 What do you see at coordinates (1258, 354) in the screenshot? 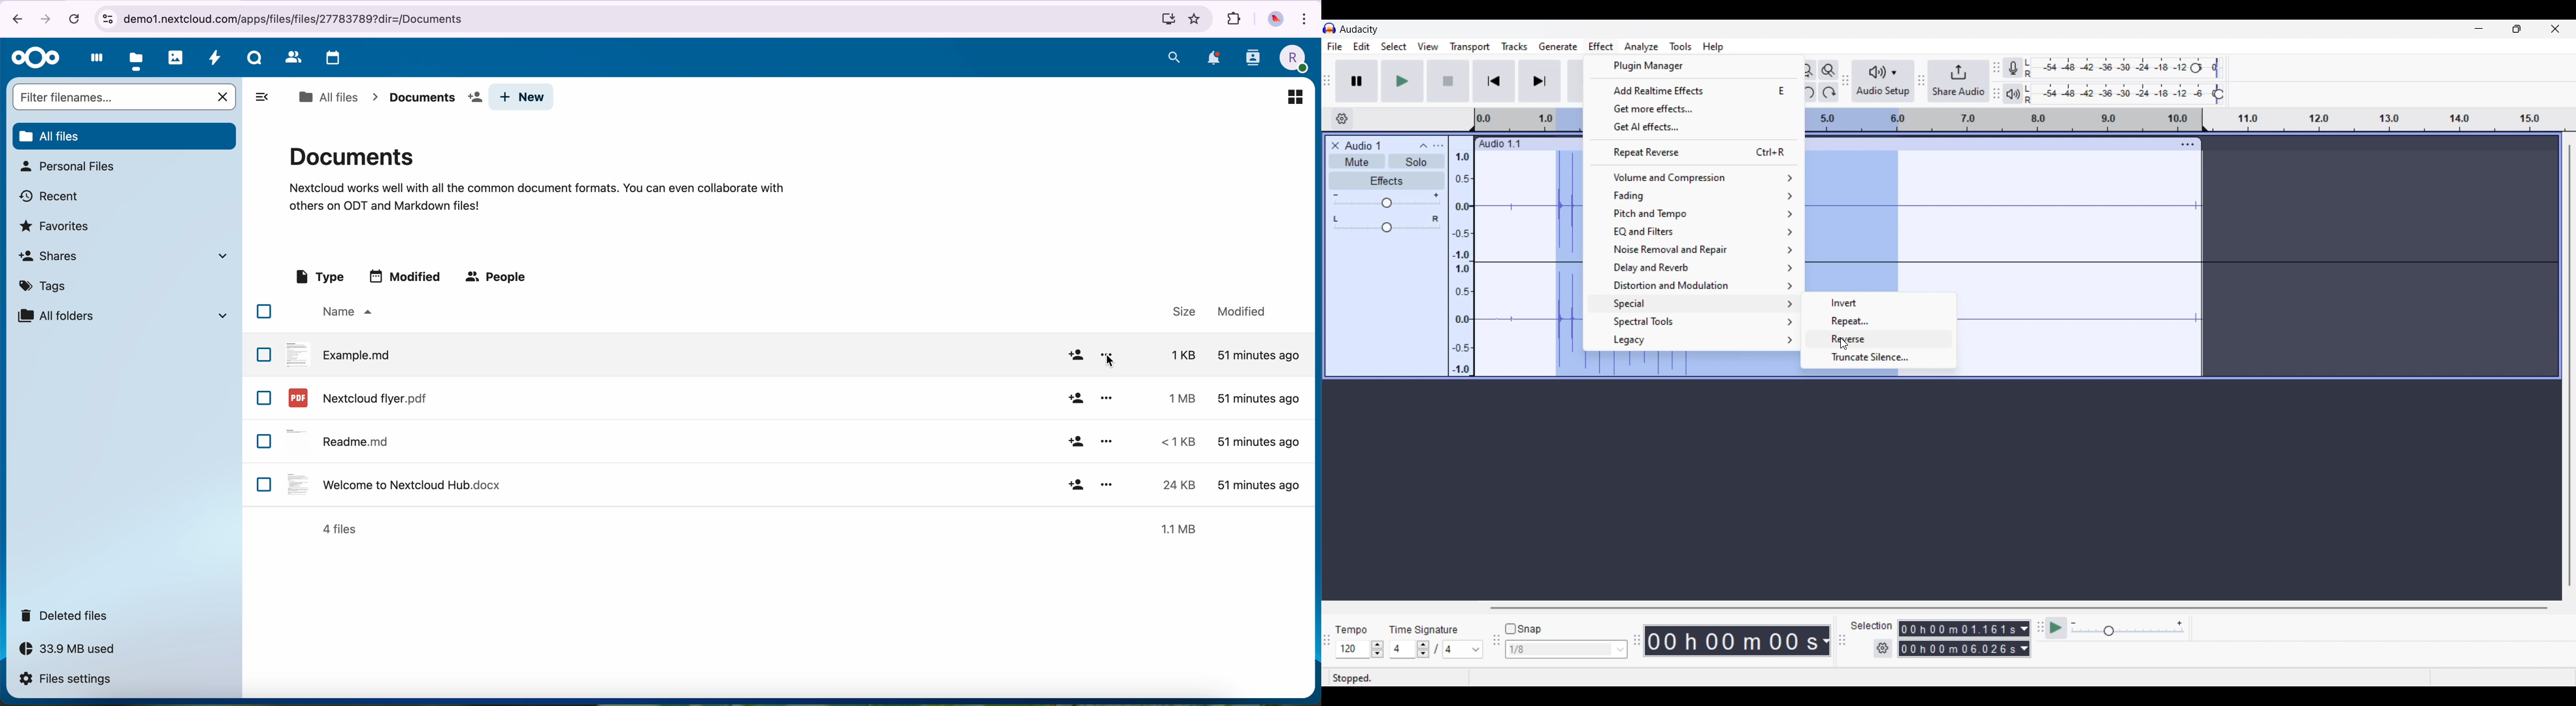
I see `modified` at bounding box center [1258, 354].